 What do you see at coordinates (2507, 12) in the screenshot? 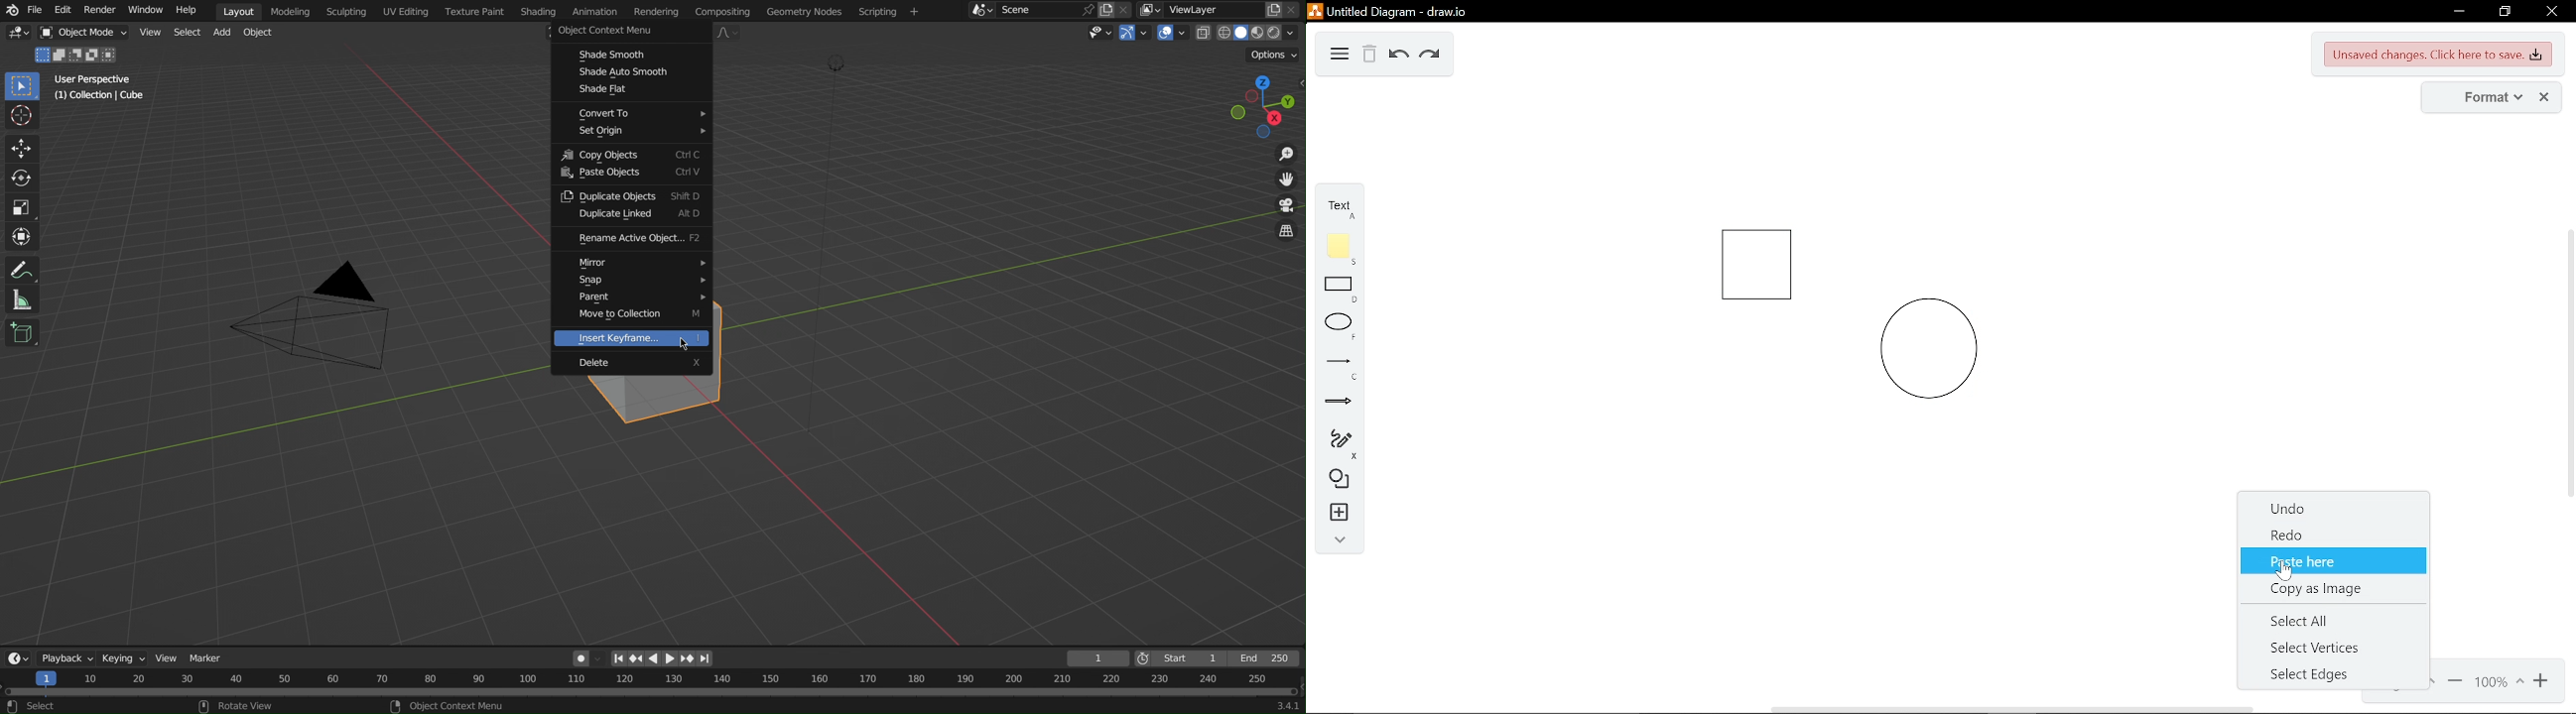
I see `restore down` at bounding box center [2507, 12].